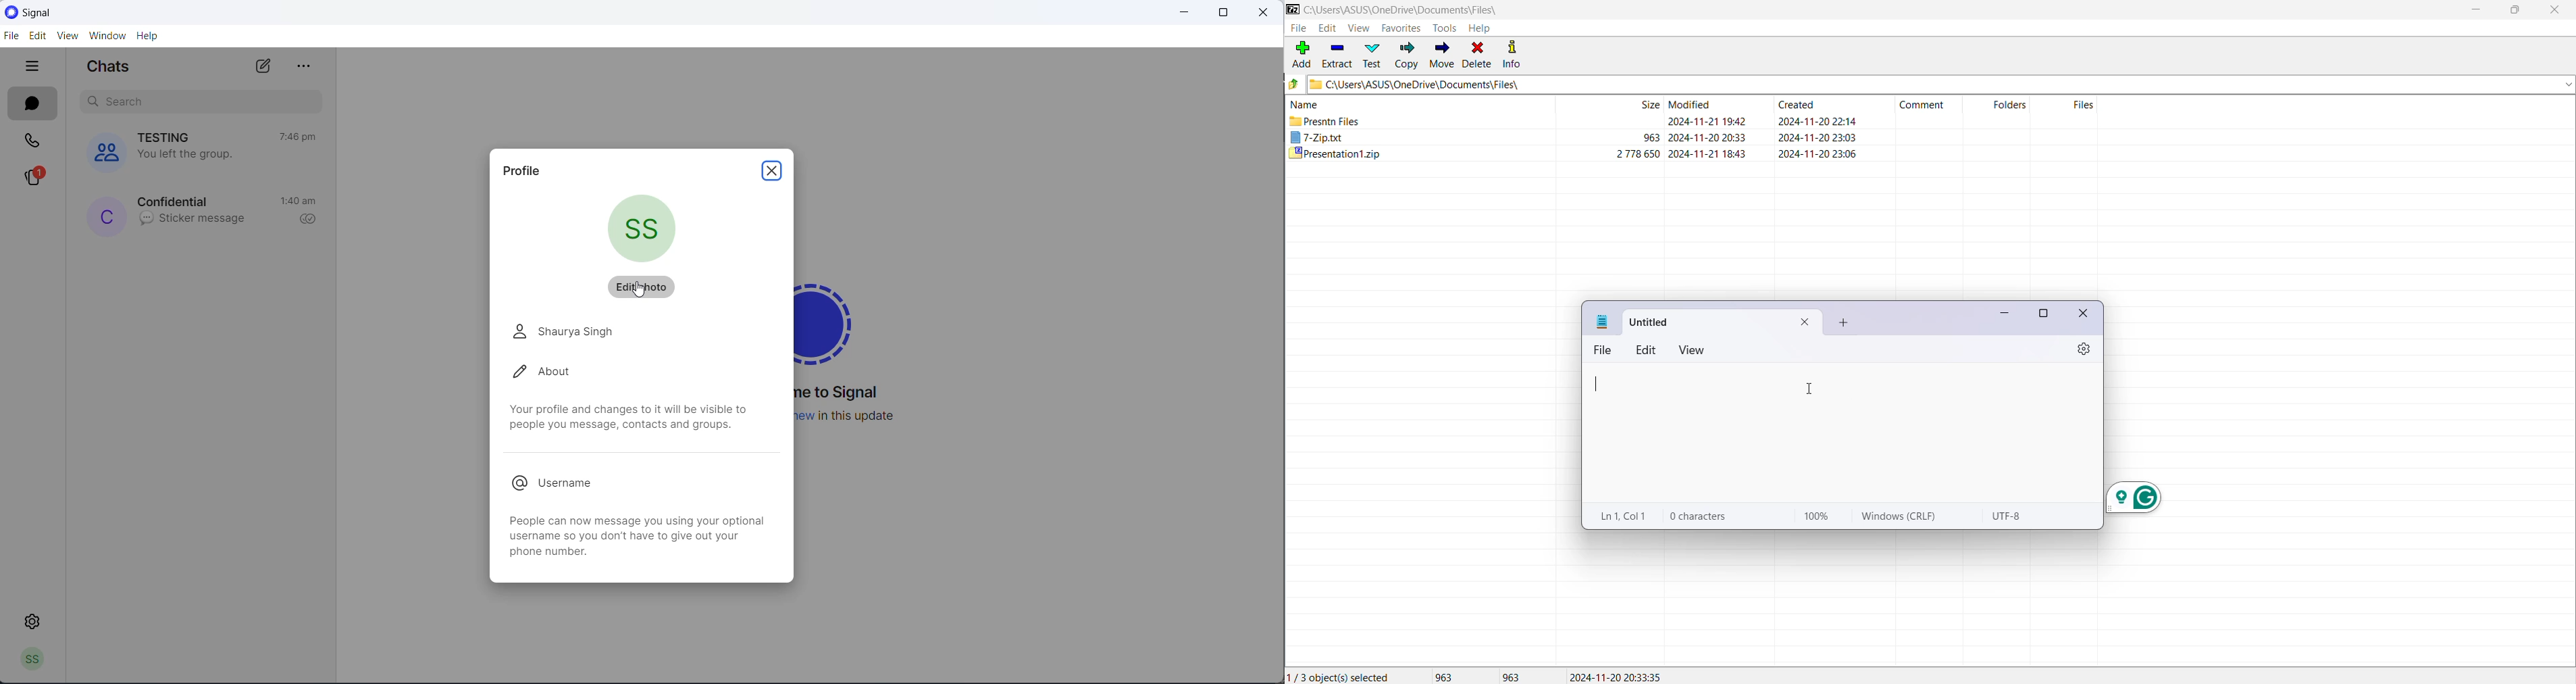 The width and height of the screenshot is (2576, 700). Describe the element at coordinates (301, 137) in the screenshot. I see `last active time` at that location.